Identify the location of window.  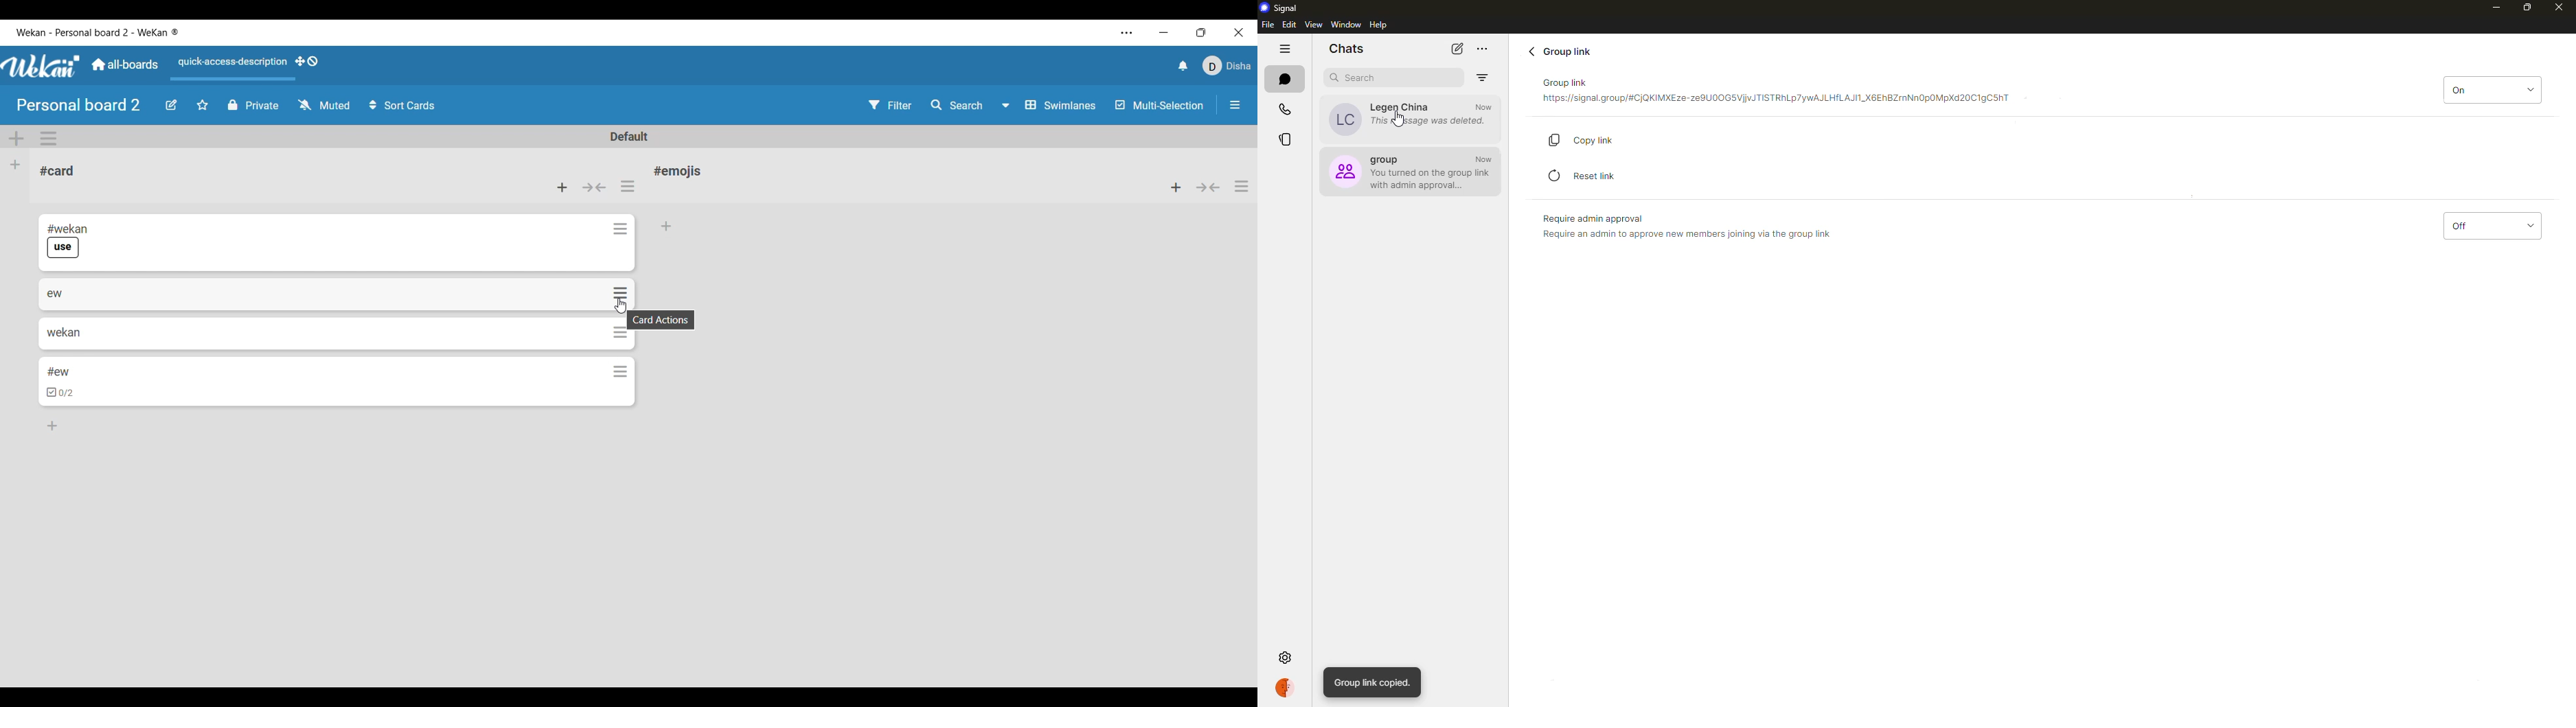
(1346, 25).